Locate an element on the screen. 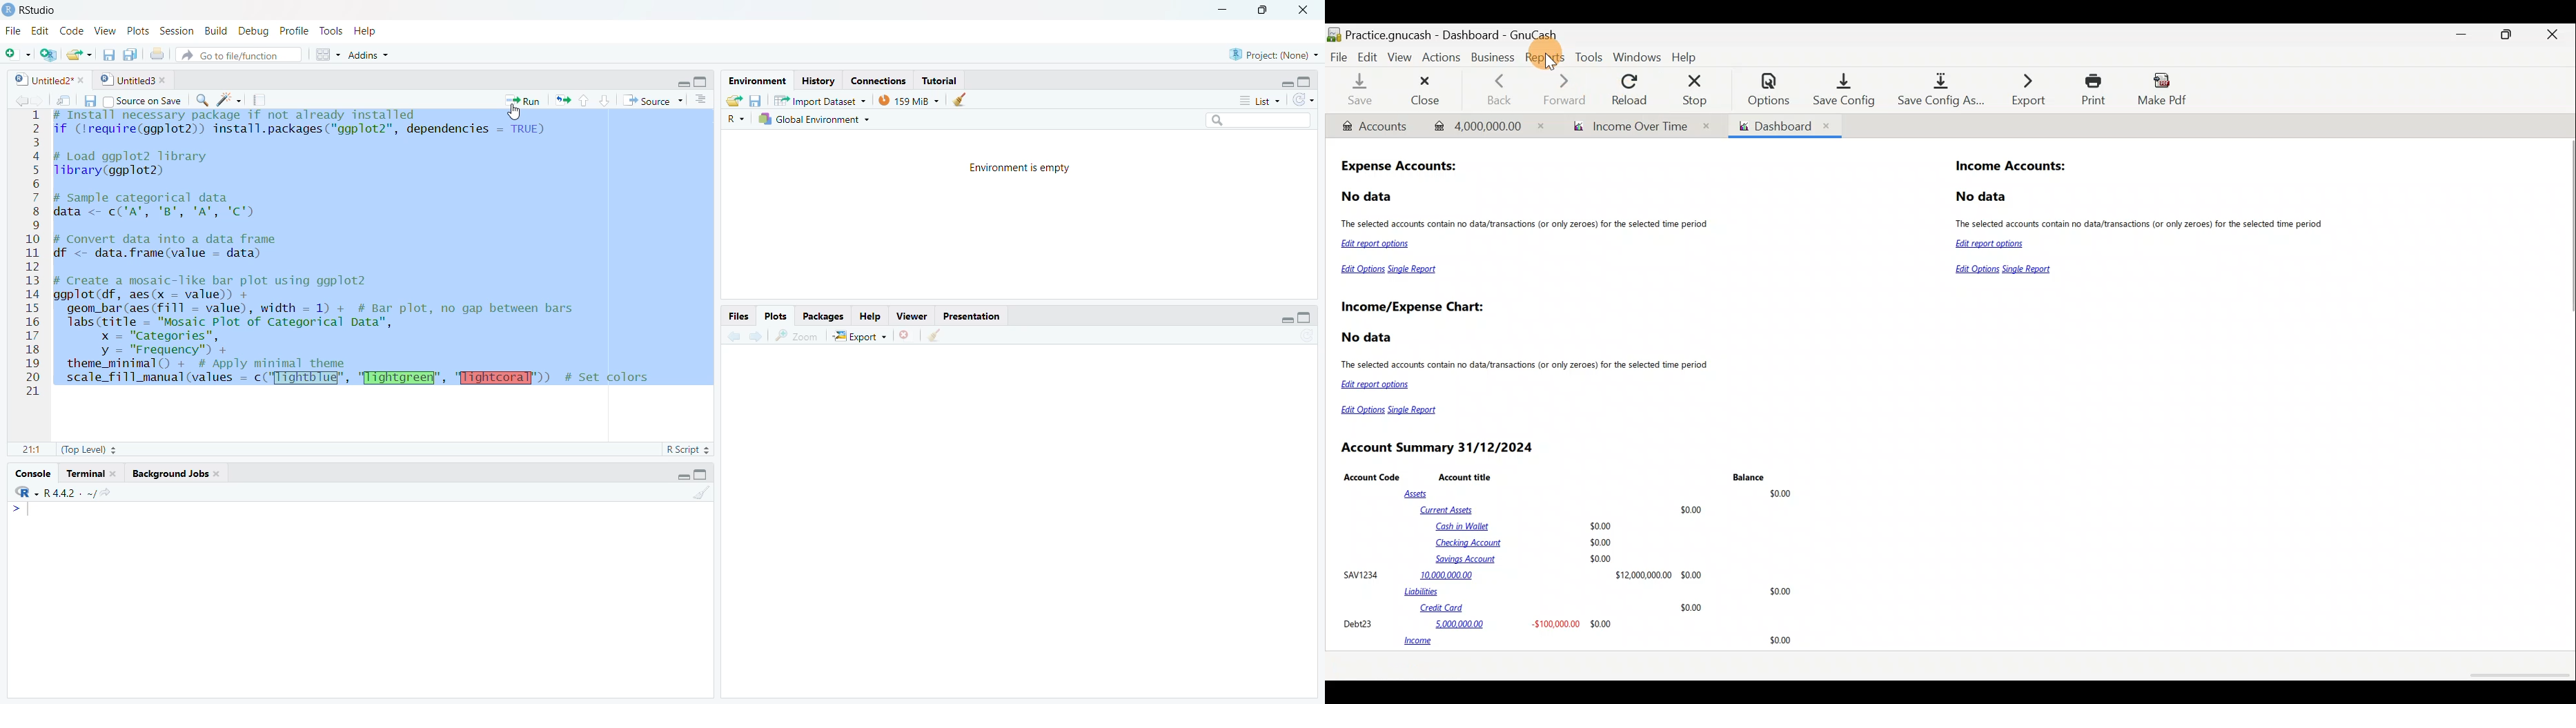  File is located at coordinates (1339, 56).